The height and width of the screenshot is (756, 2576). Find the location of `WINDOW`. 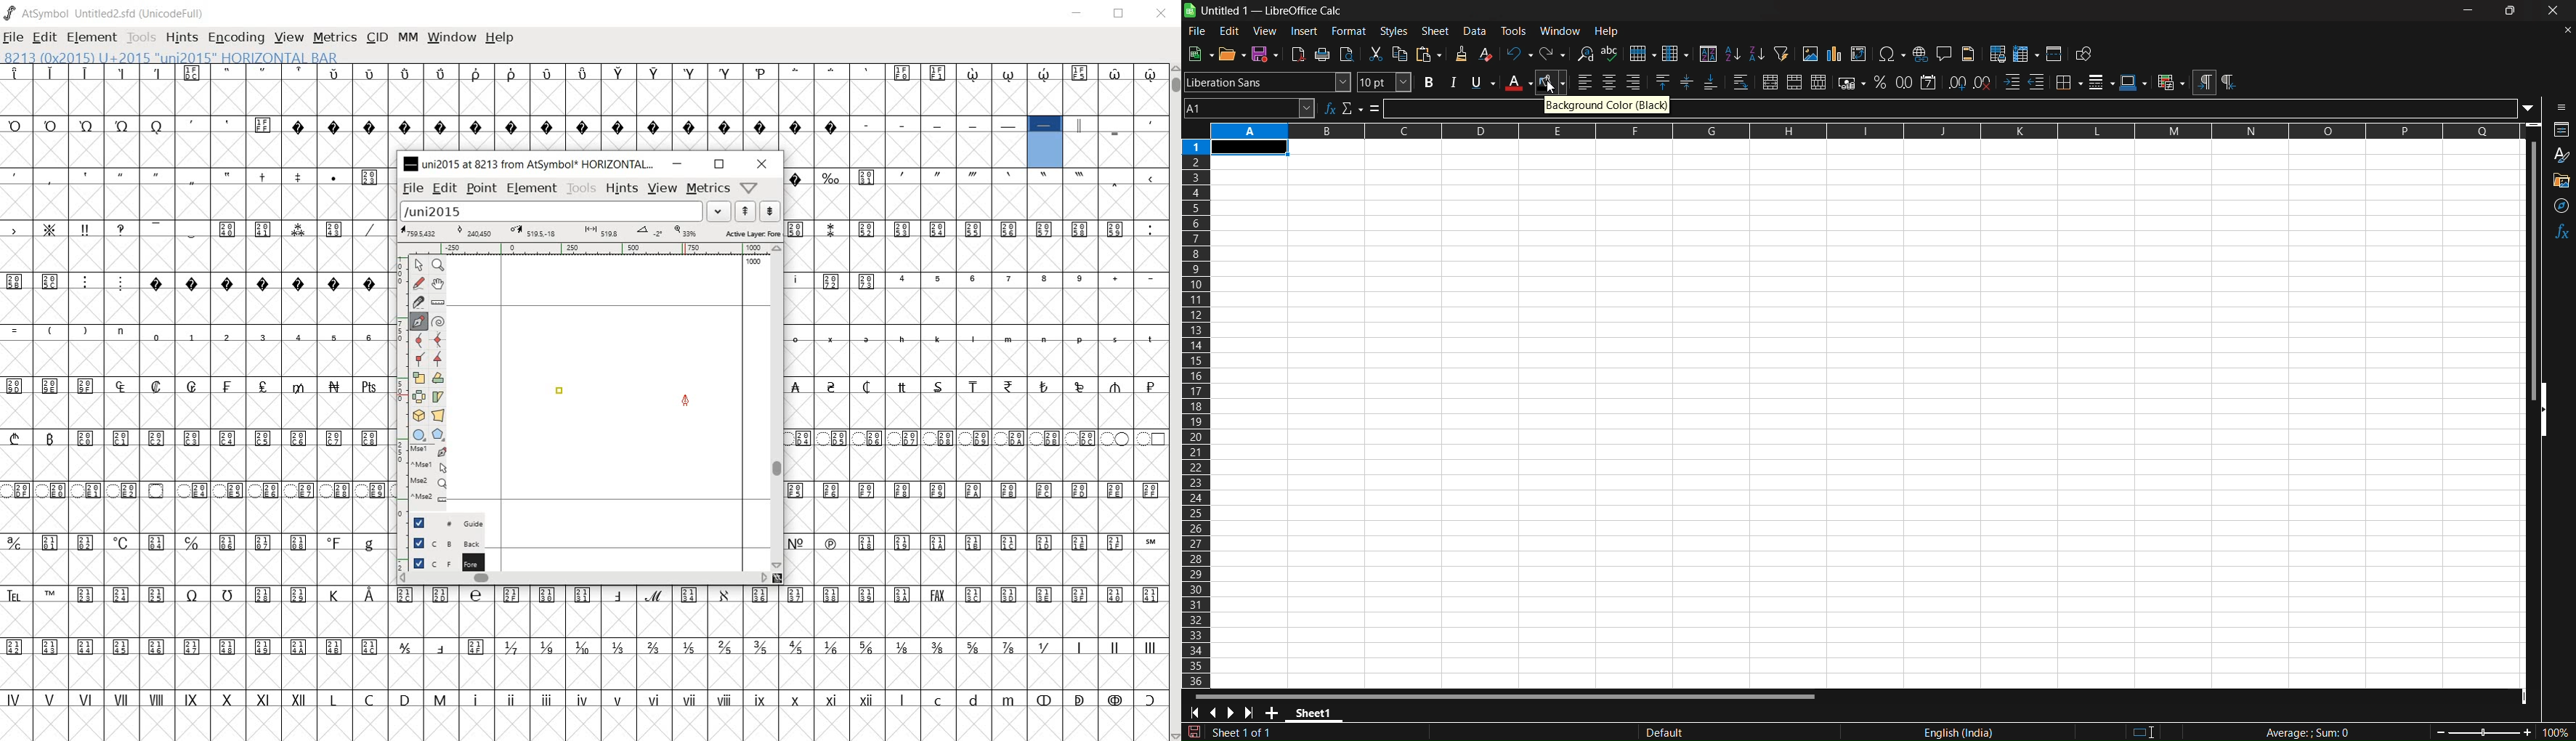

WINDOW is located at coordinates (453, 37).